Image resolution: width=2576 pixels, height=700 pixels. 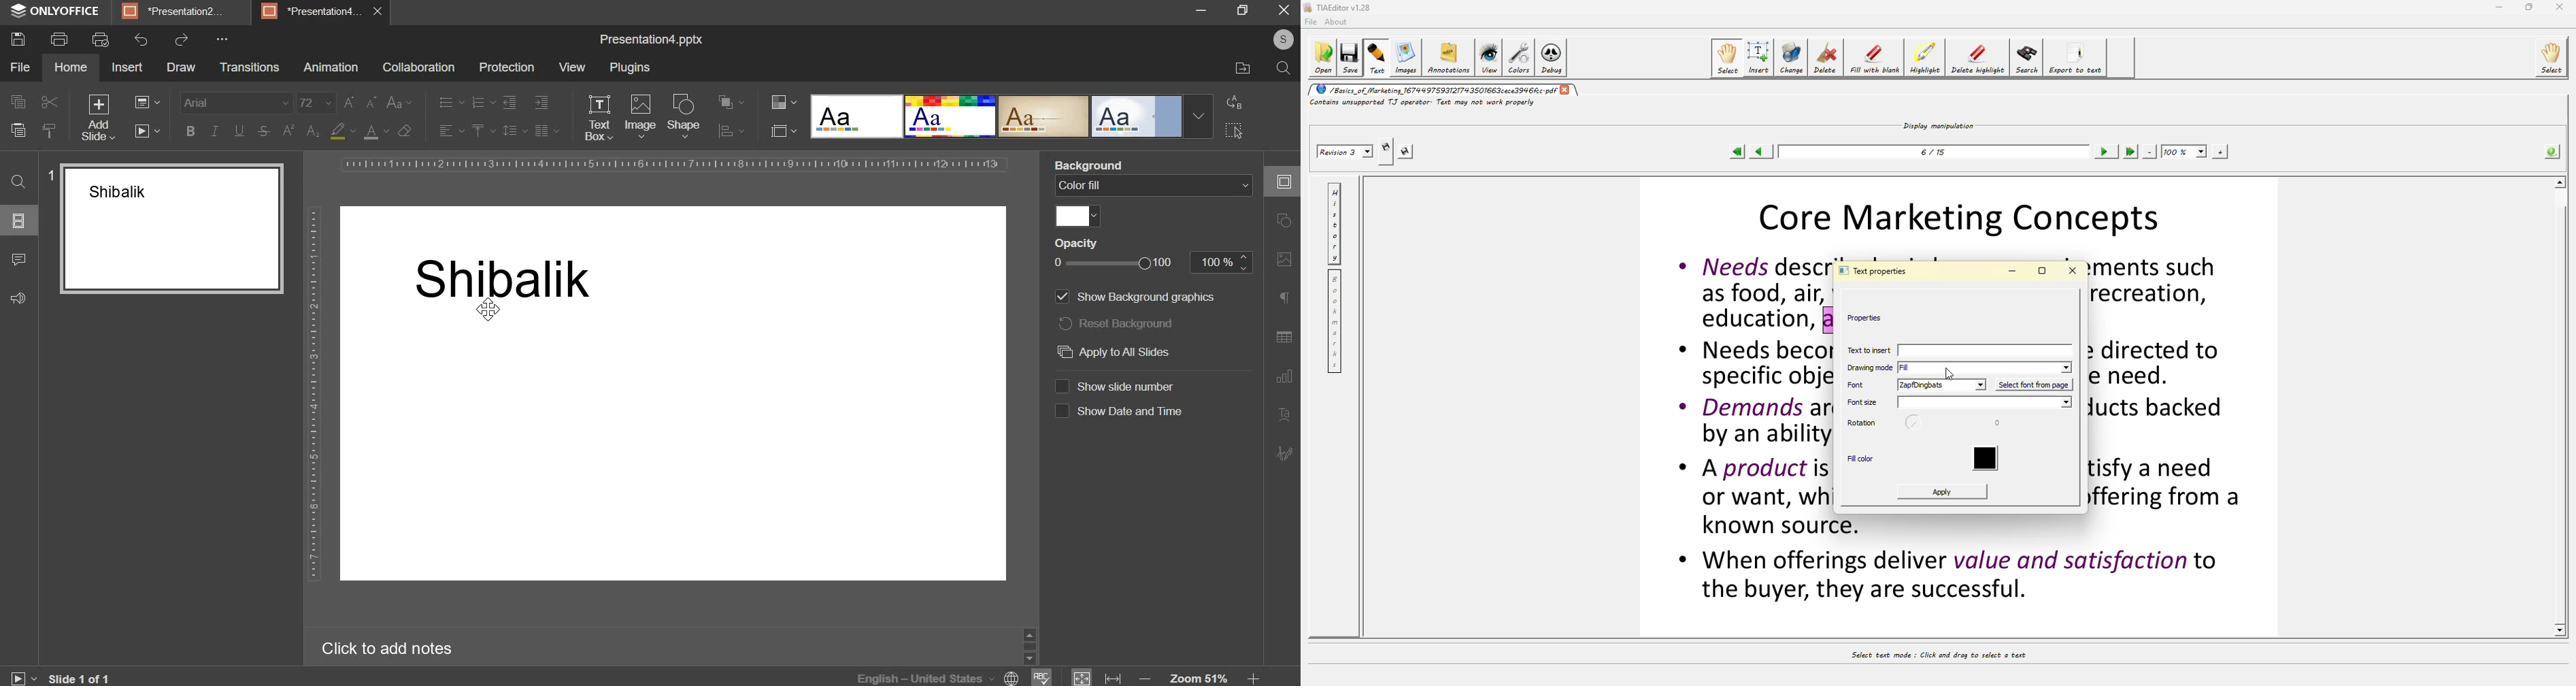 What do you see at coordinates (1284, 266) in the screenshot?
I see `image` at bounding box center [1284, 266].